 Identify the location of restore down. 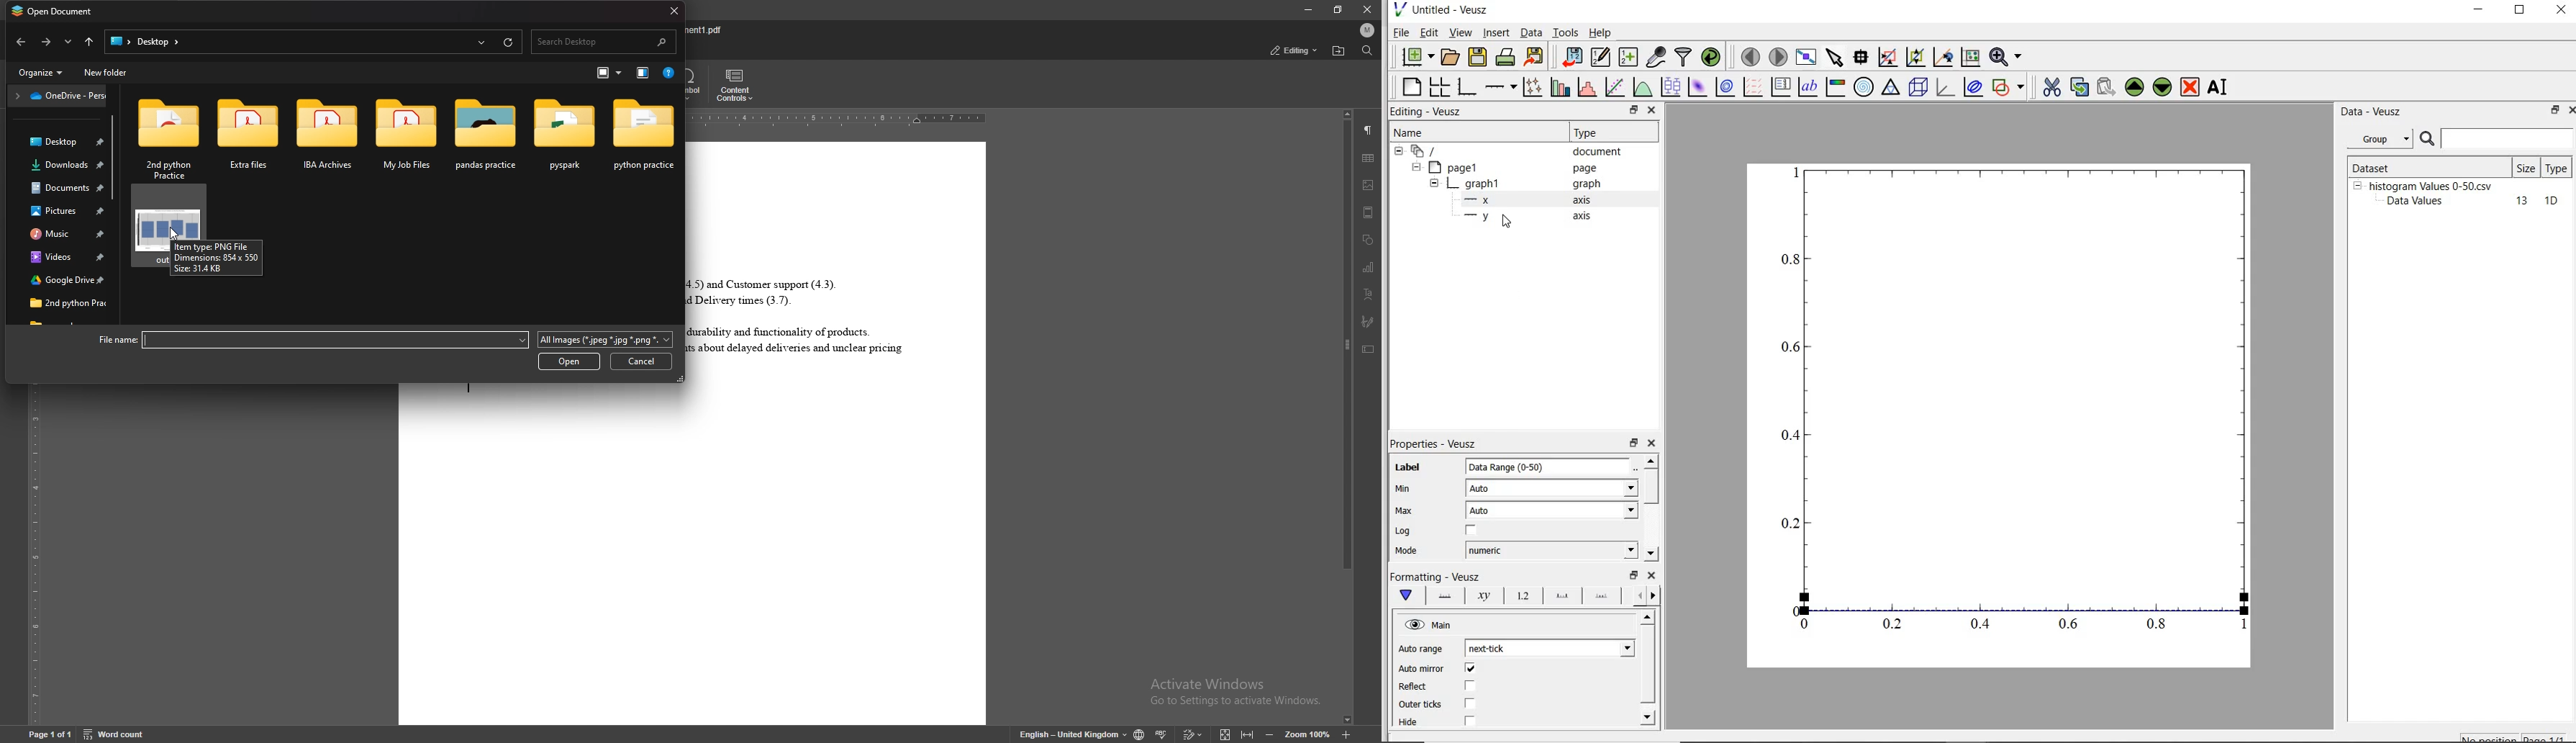
(1634, 575).